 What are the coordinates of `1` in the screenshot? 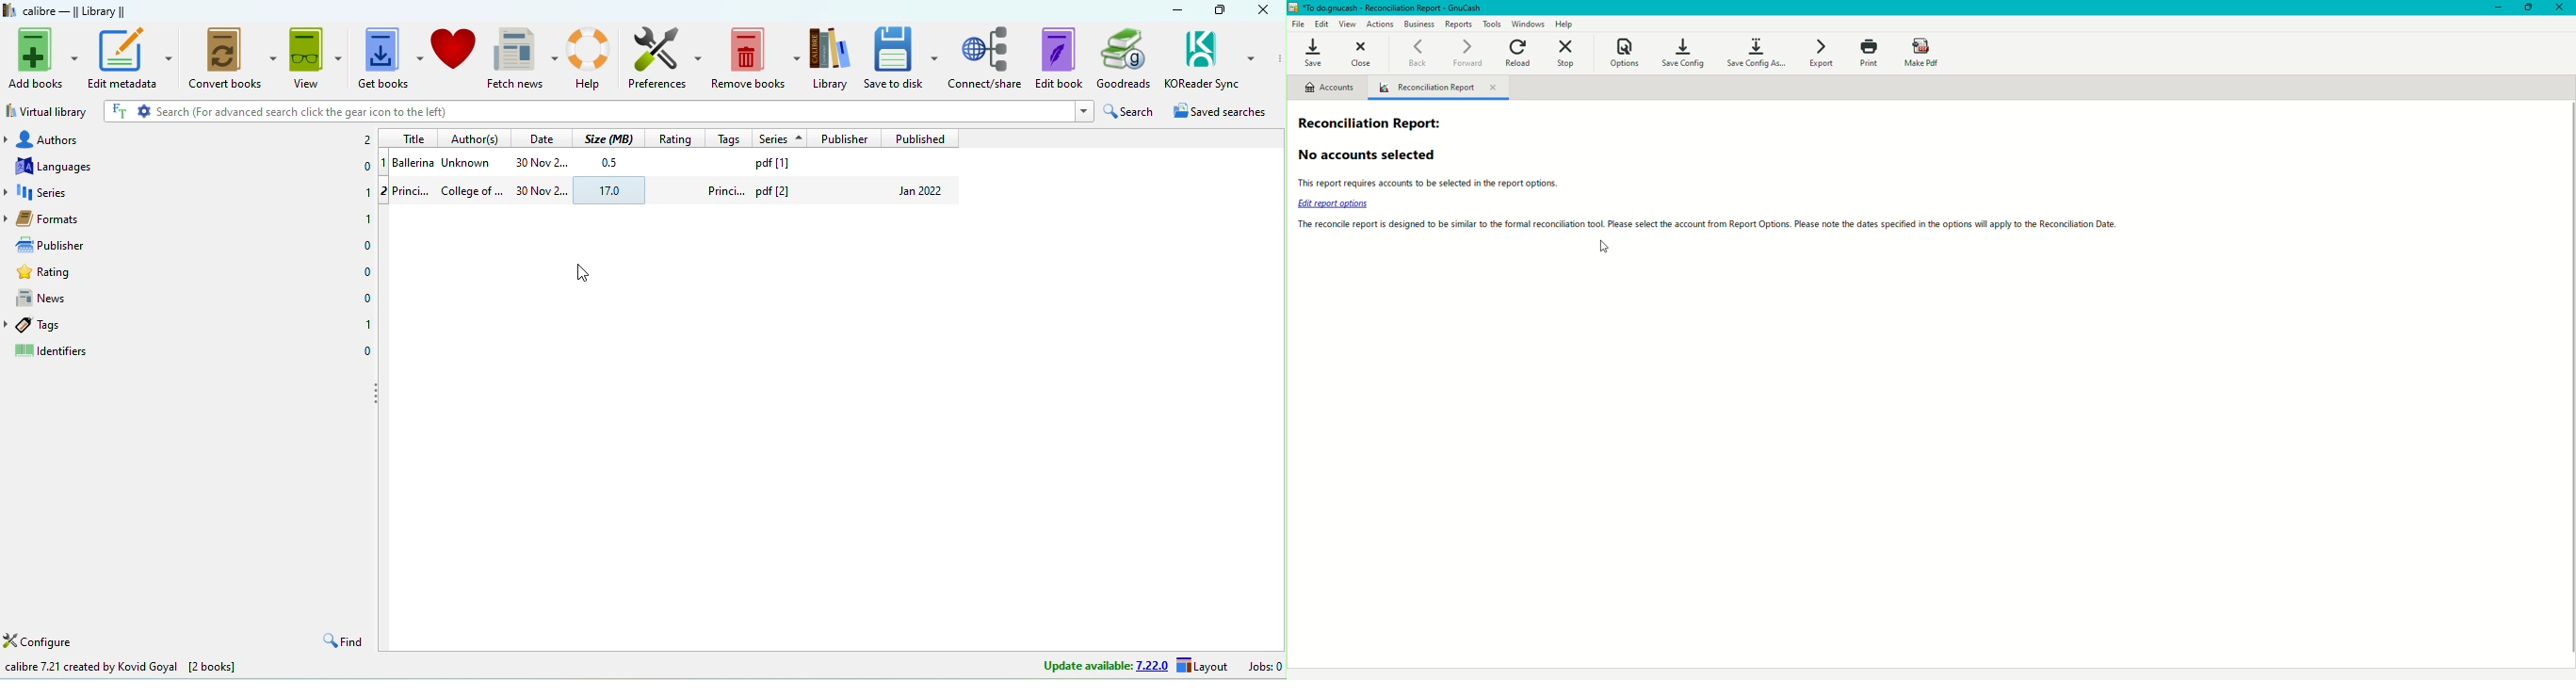 It's located at (367, 190).